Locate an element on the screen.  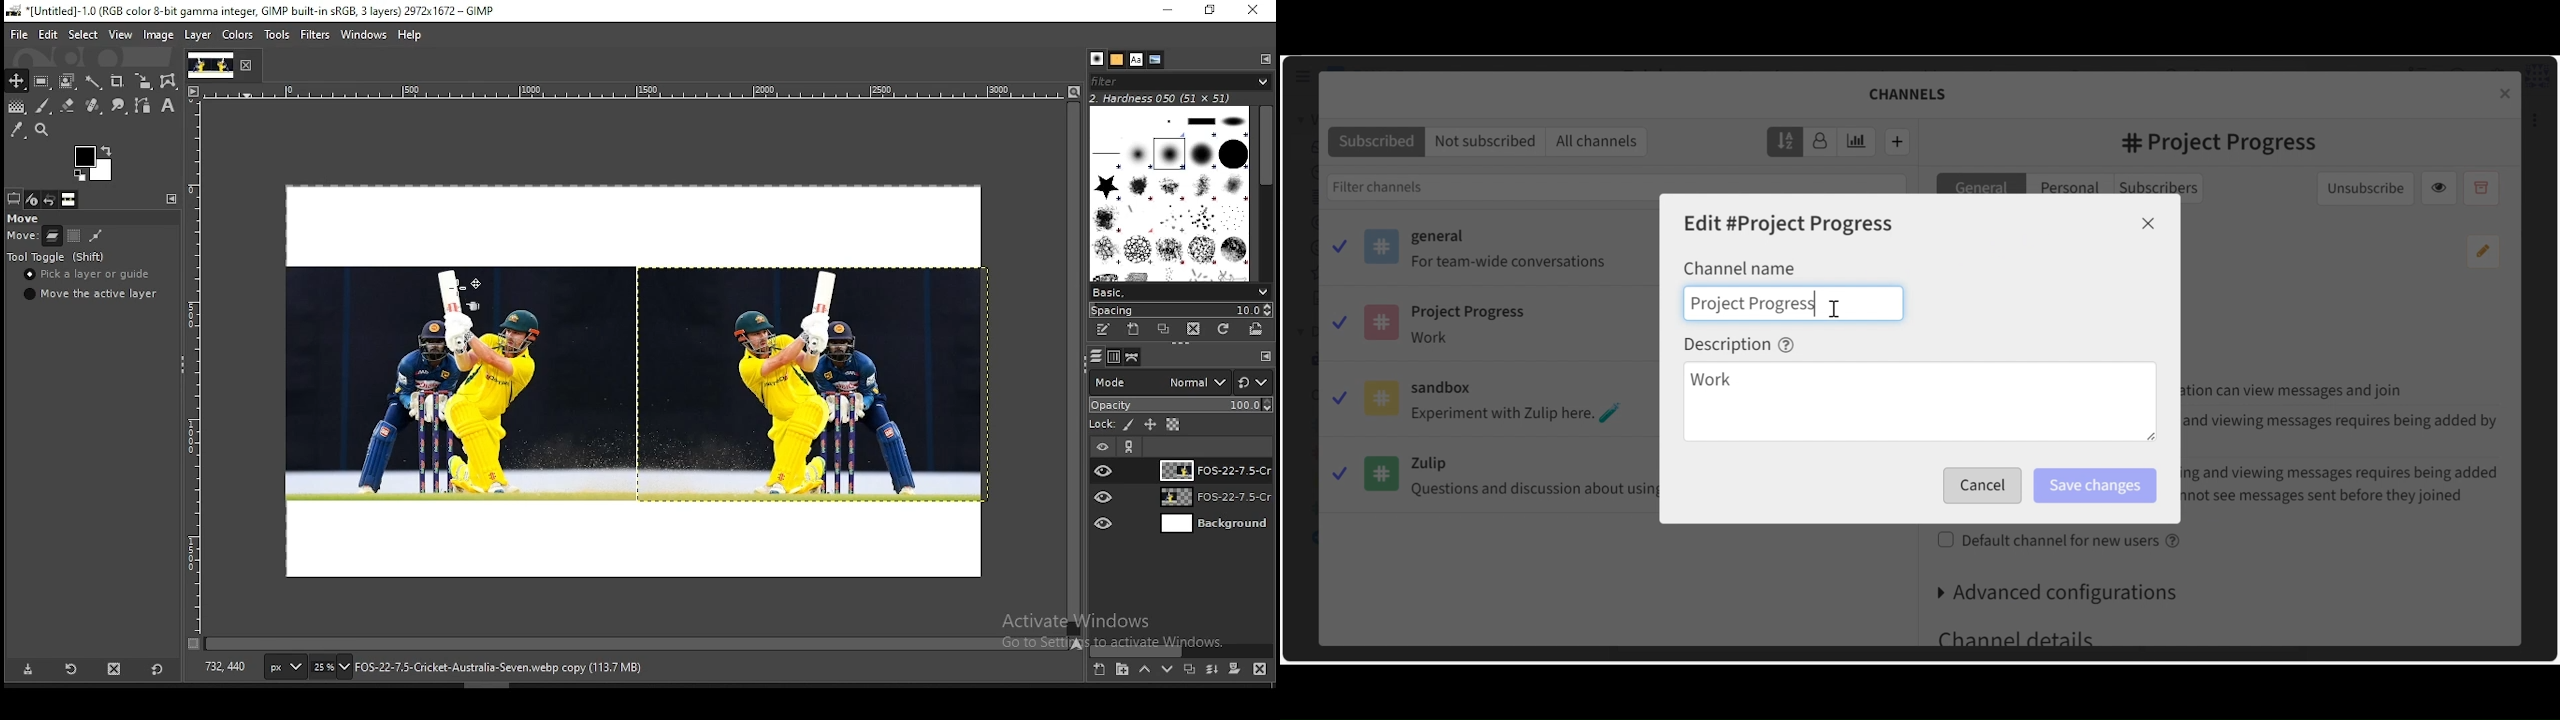
restore to defaults is located at coordinates (159, 668).